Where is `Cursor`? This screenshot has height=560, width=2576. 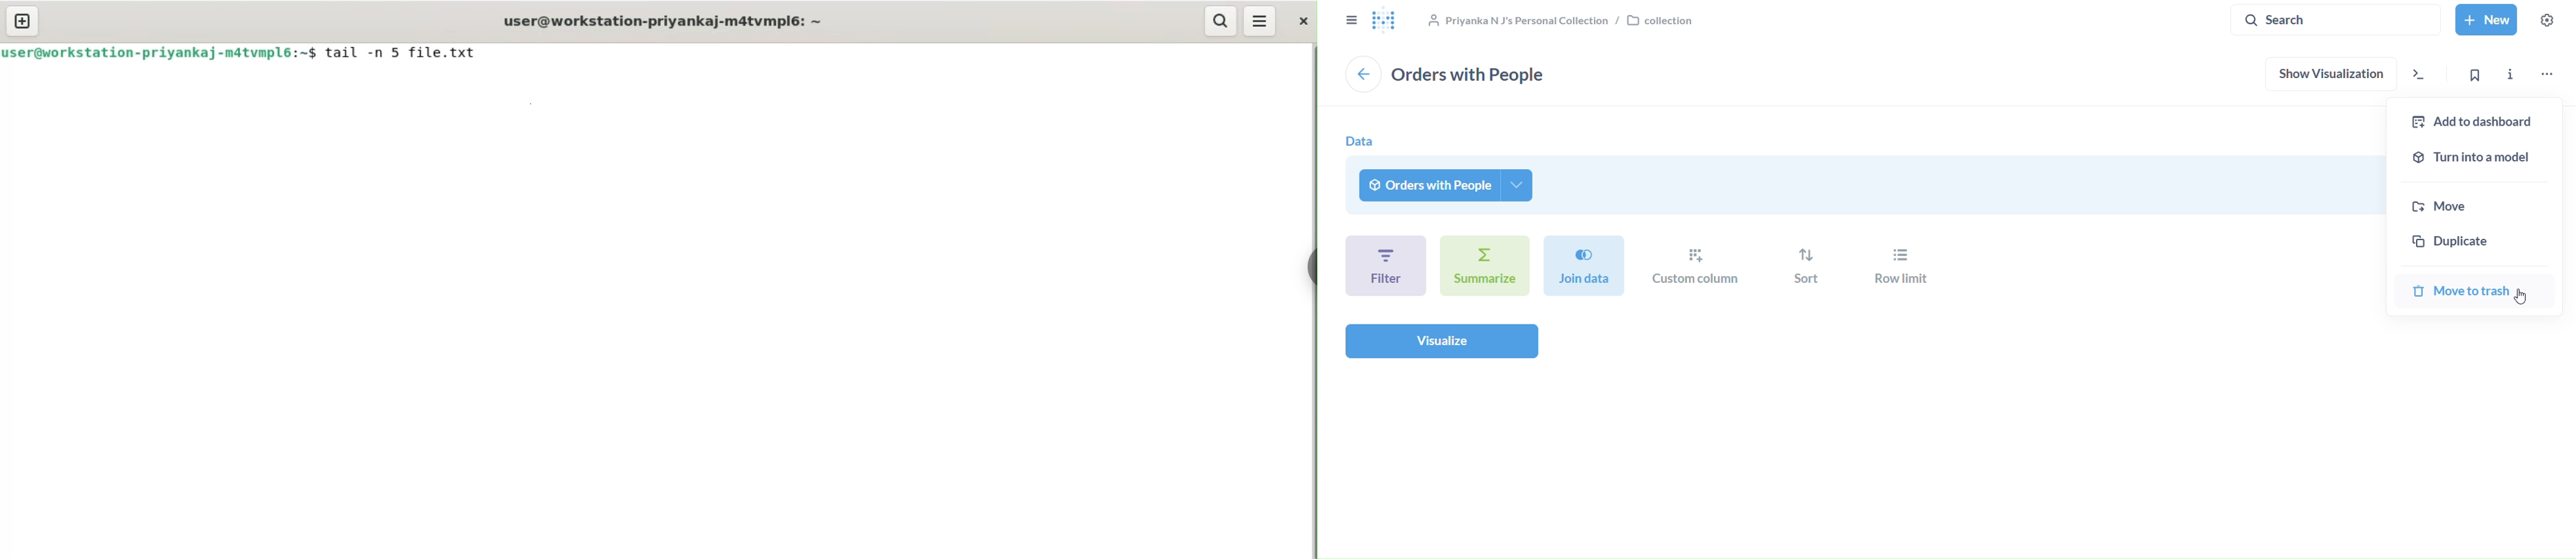
Cursor is located at coordinates (2523, 297).